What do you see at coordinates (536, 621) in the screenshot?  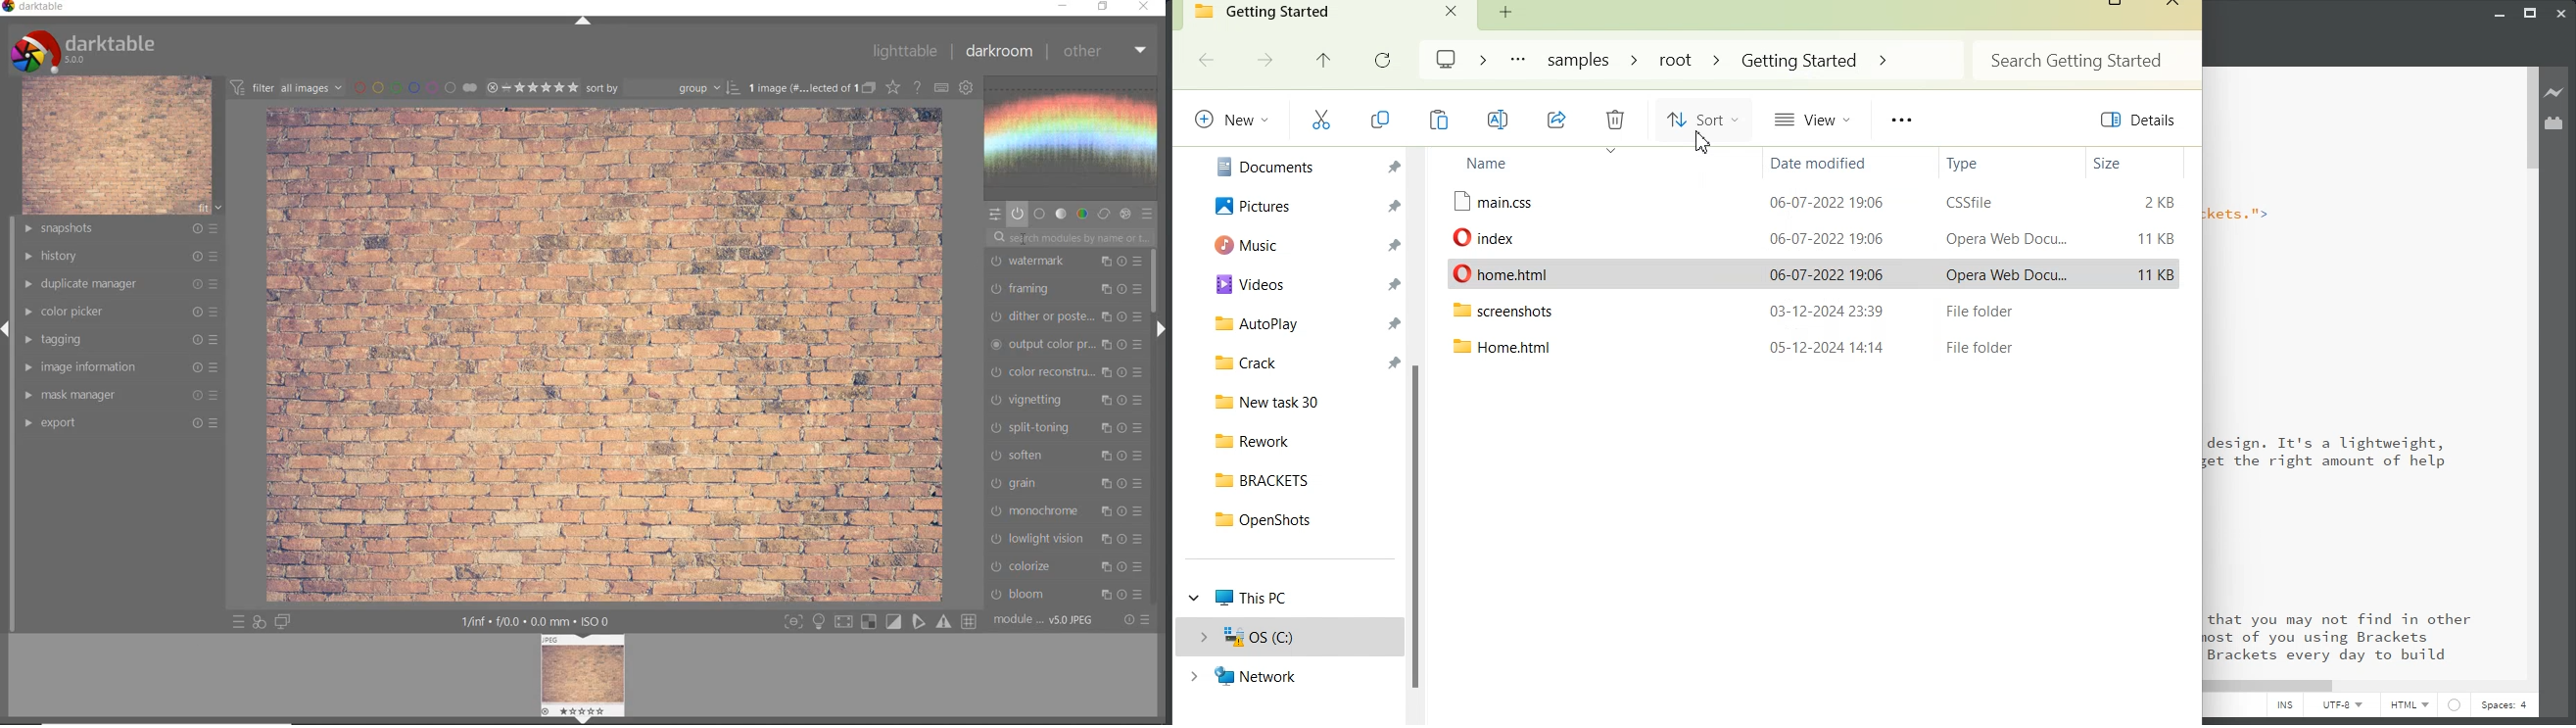 I see `1/inf f/0.0 0.0 mm ISO 0` at bounding box center [536, 621].